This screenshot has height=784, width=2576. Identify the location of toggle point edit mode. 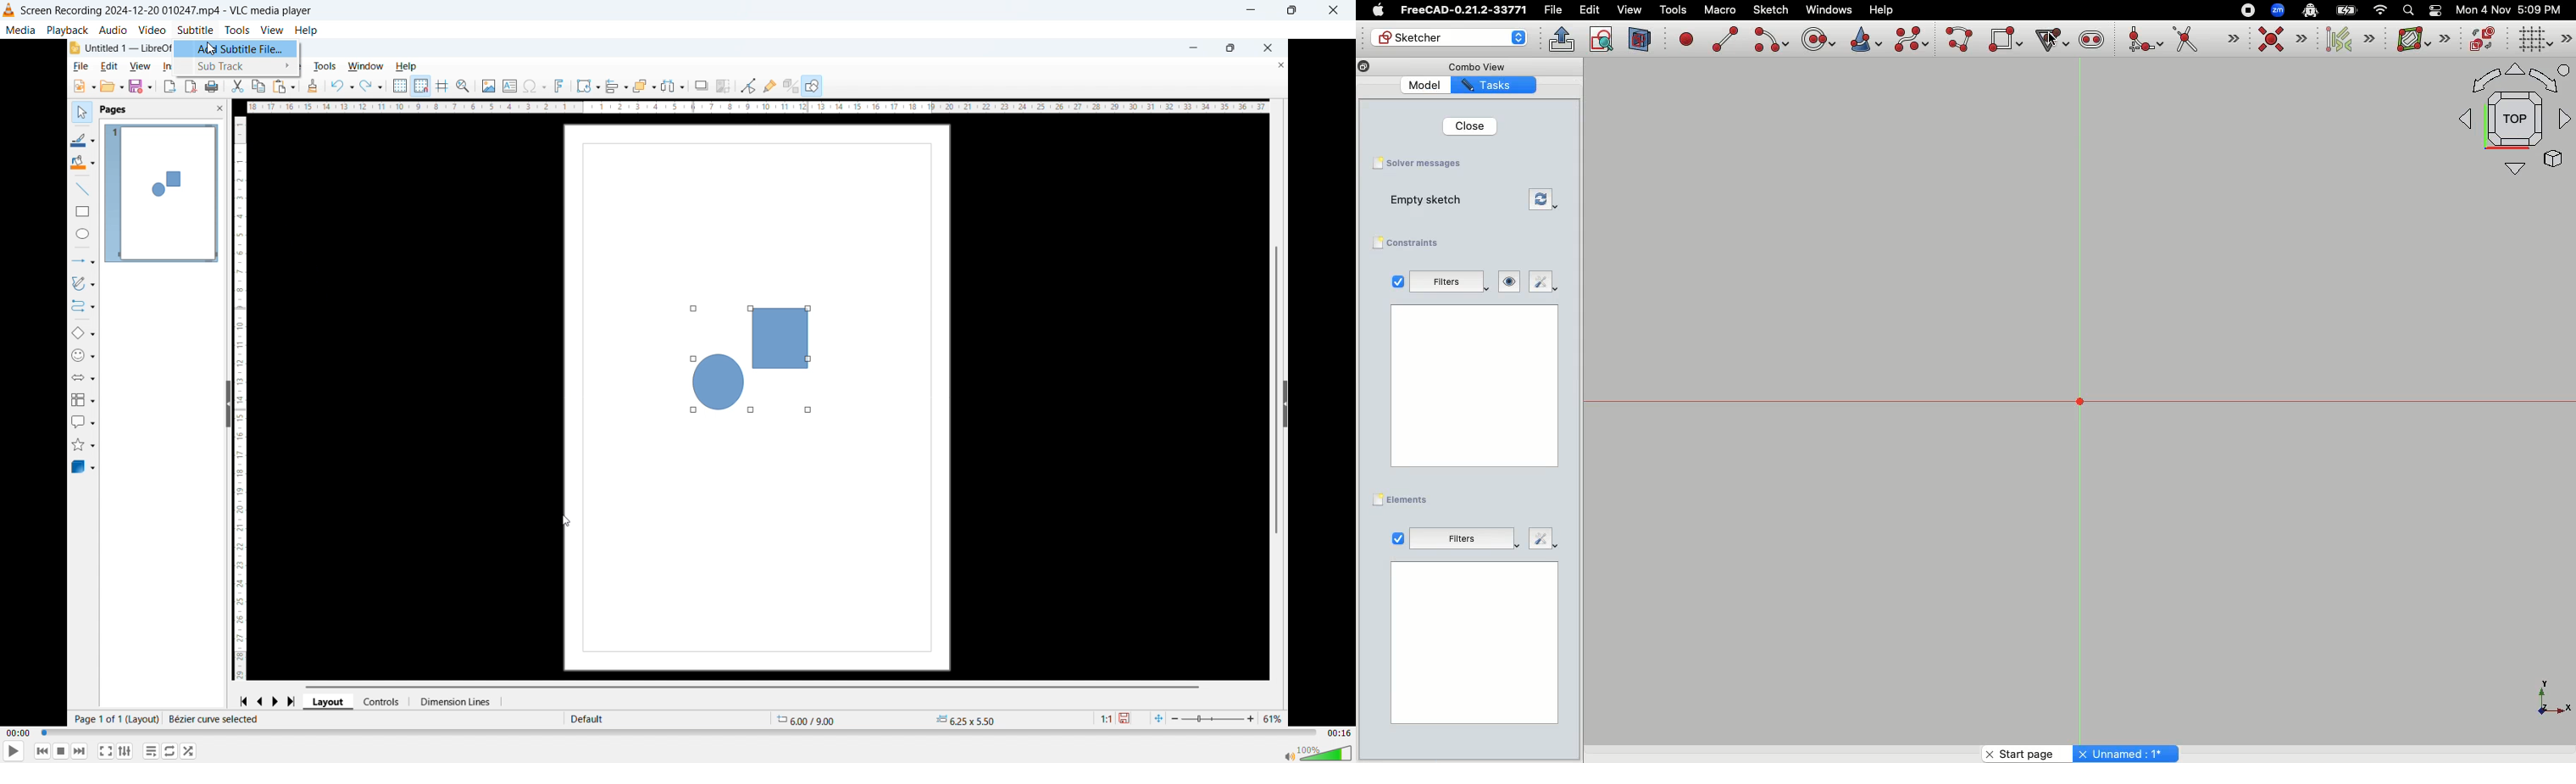
(748, 85).